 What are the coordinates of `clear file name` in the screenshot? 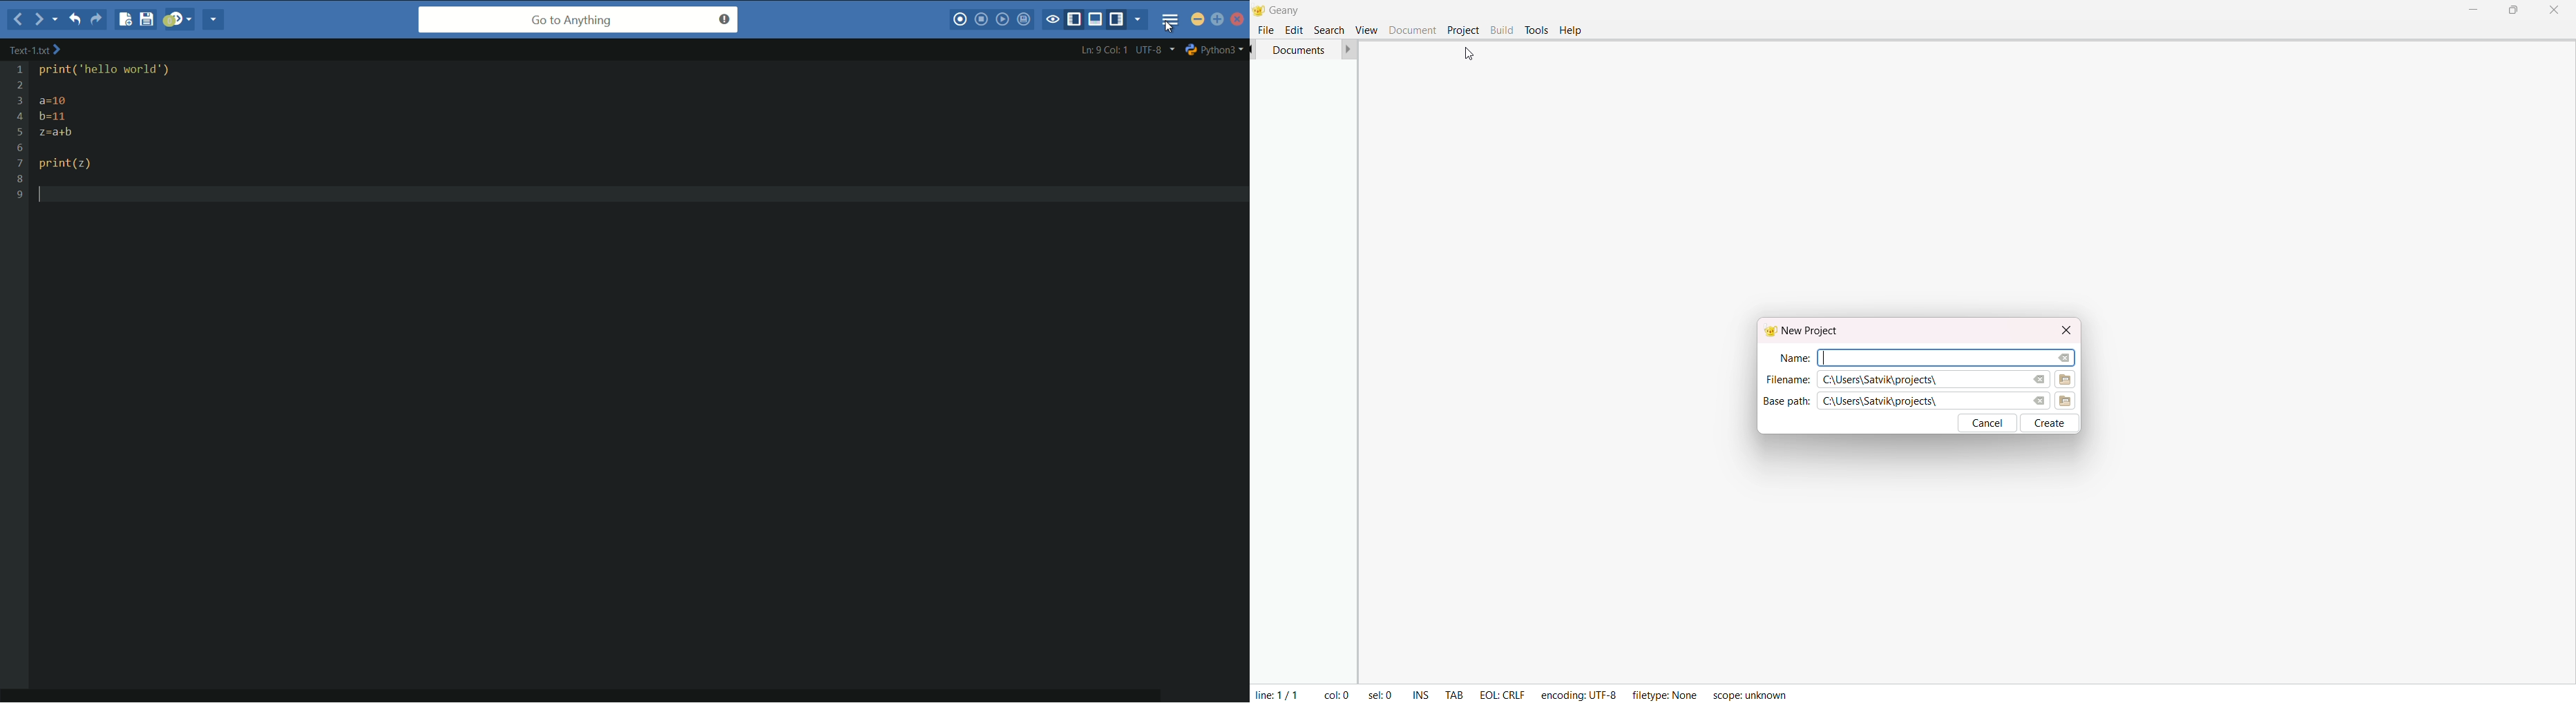 It's located at (2037, 379).